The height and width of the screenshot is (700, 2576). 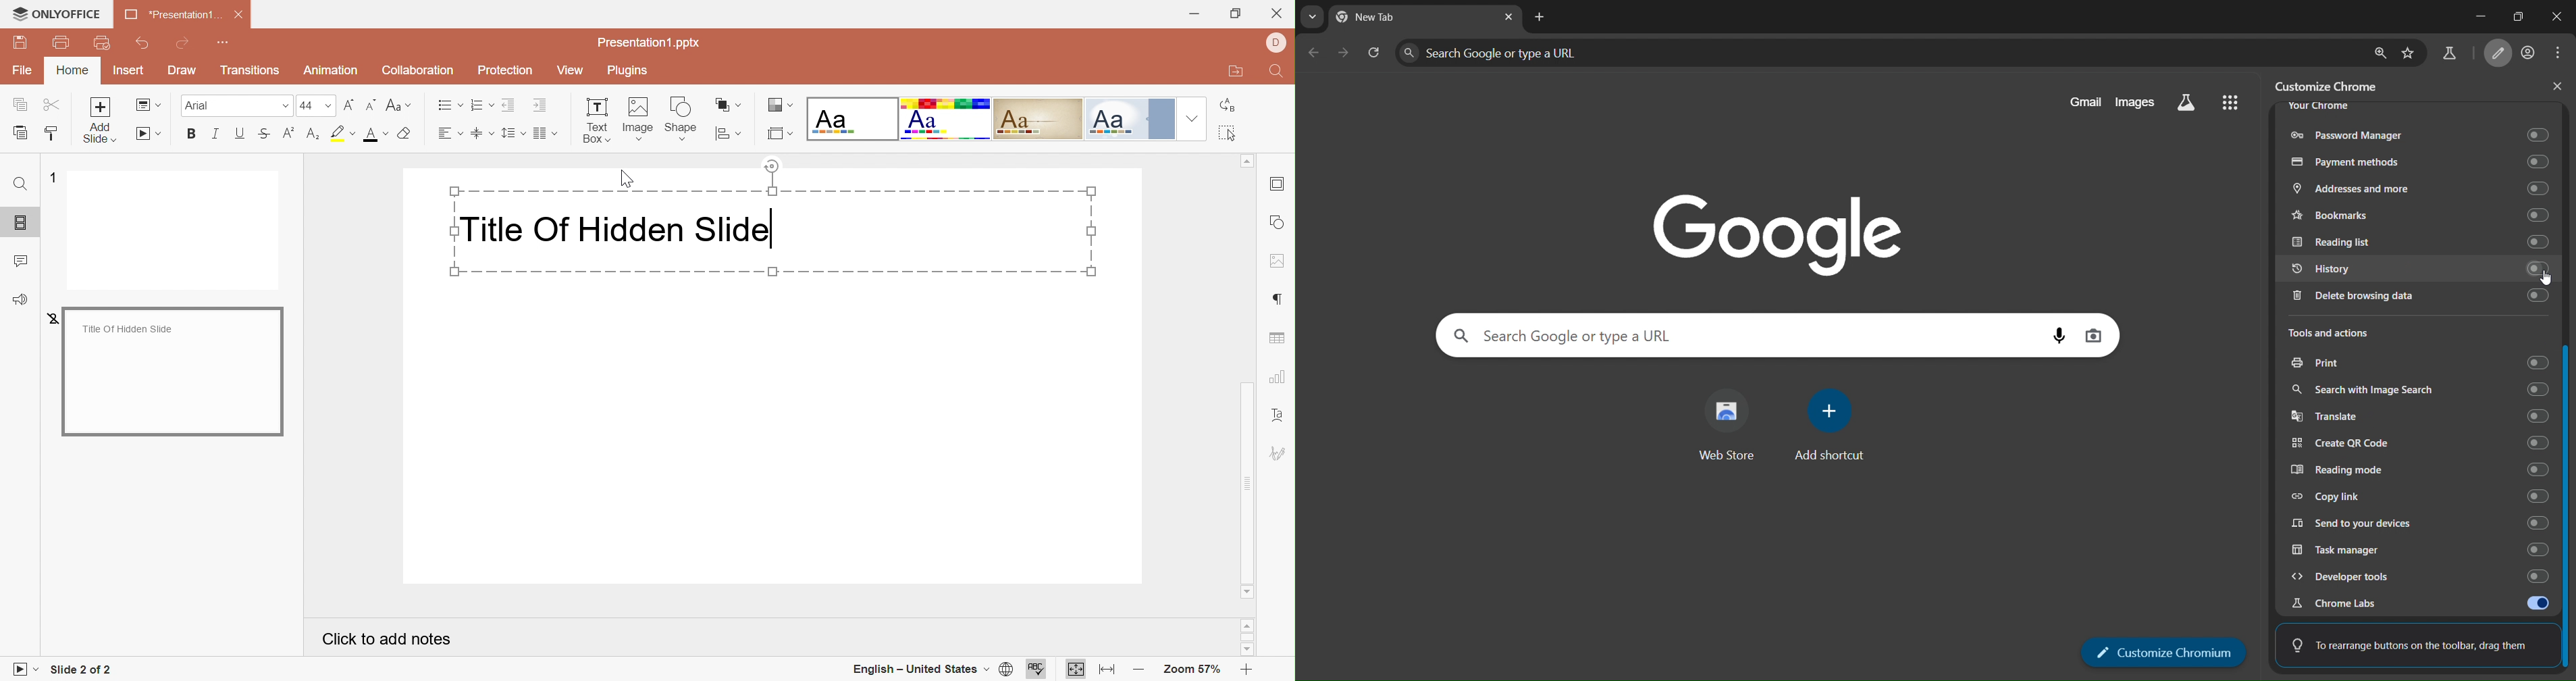 I want to click on Select all, so click(x=1229, y=133).